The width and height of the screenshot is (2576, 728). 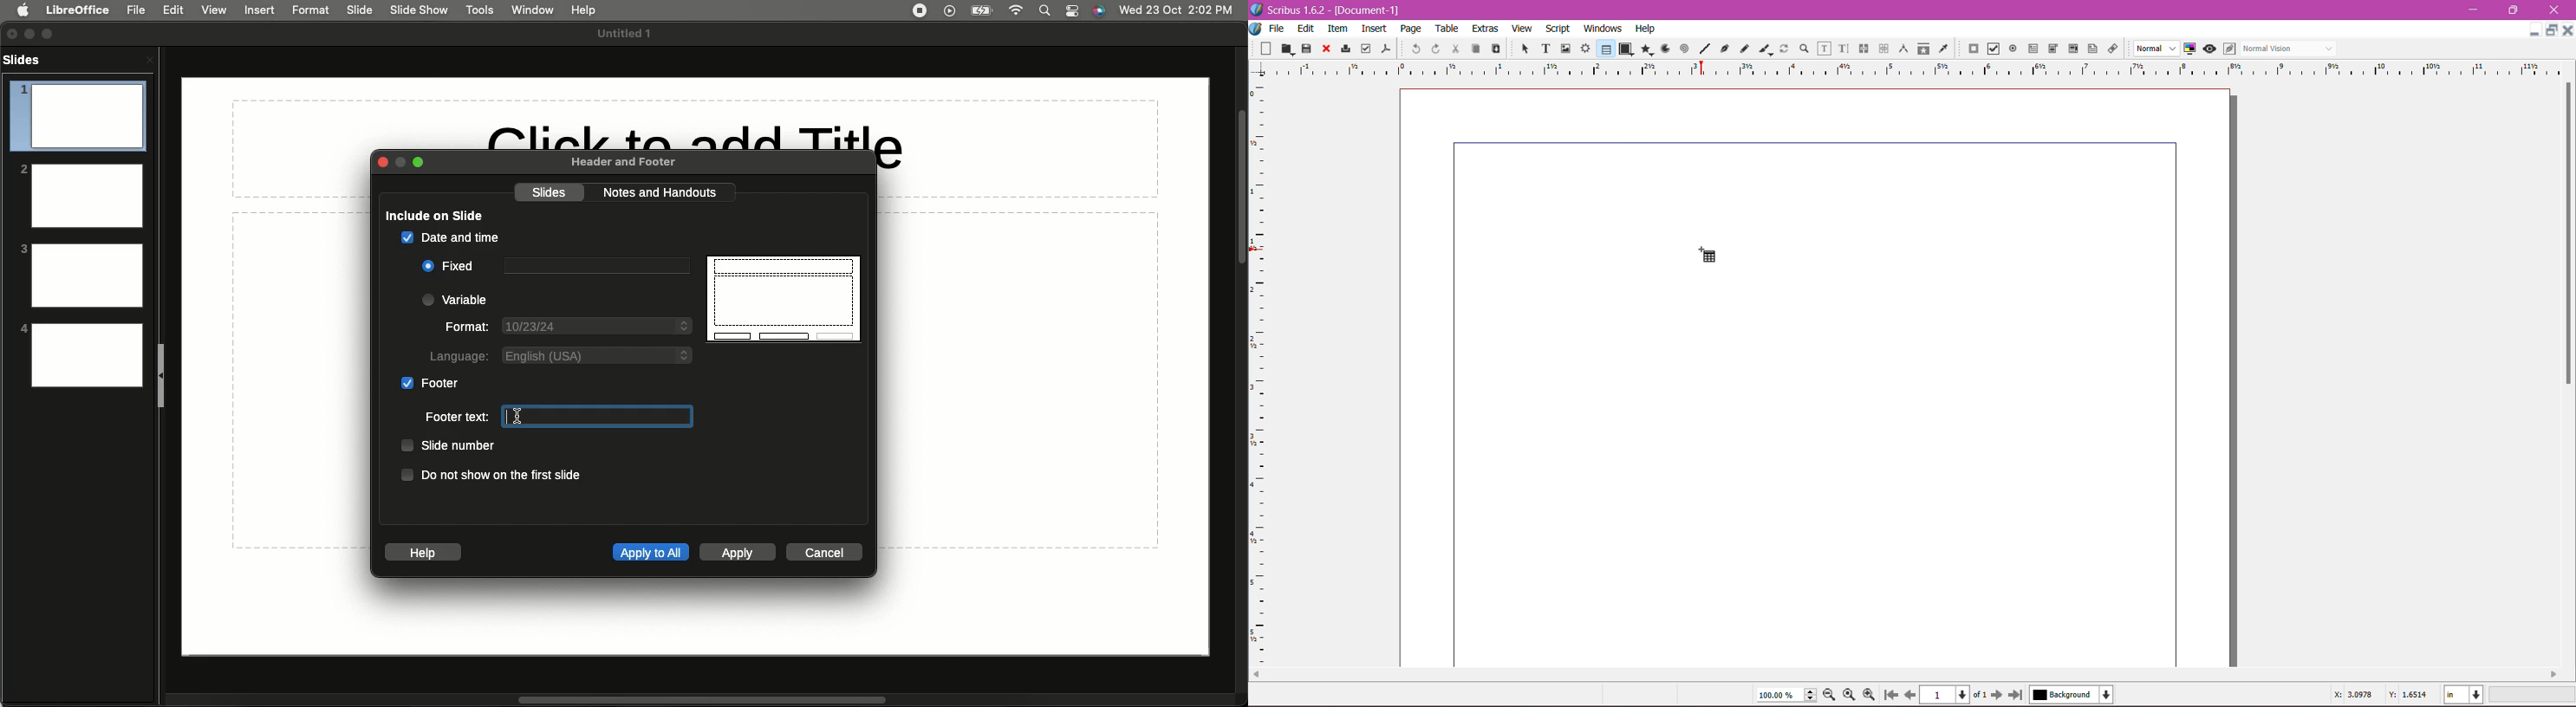 What do you see at coordinates (1542, 48) in the screenshot?
I see `Text Frame` at bounding box center [1542, 48].